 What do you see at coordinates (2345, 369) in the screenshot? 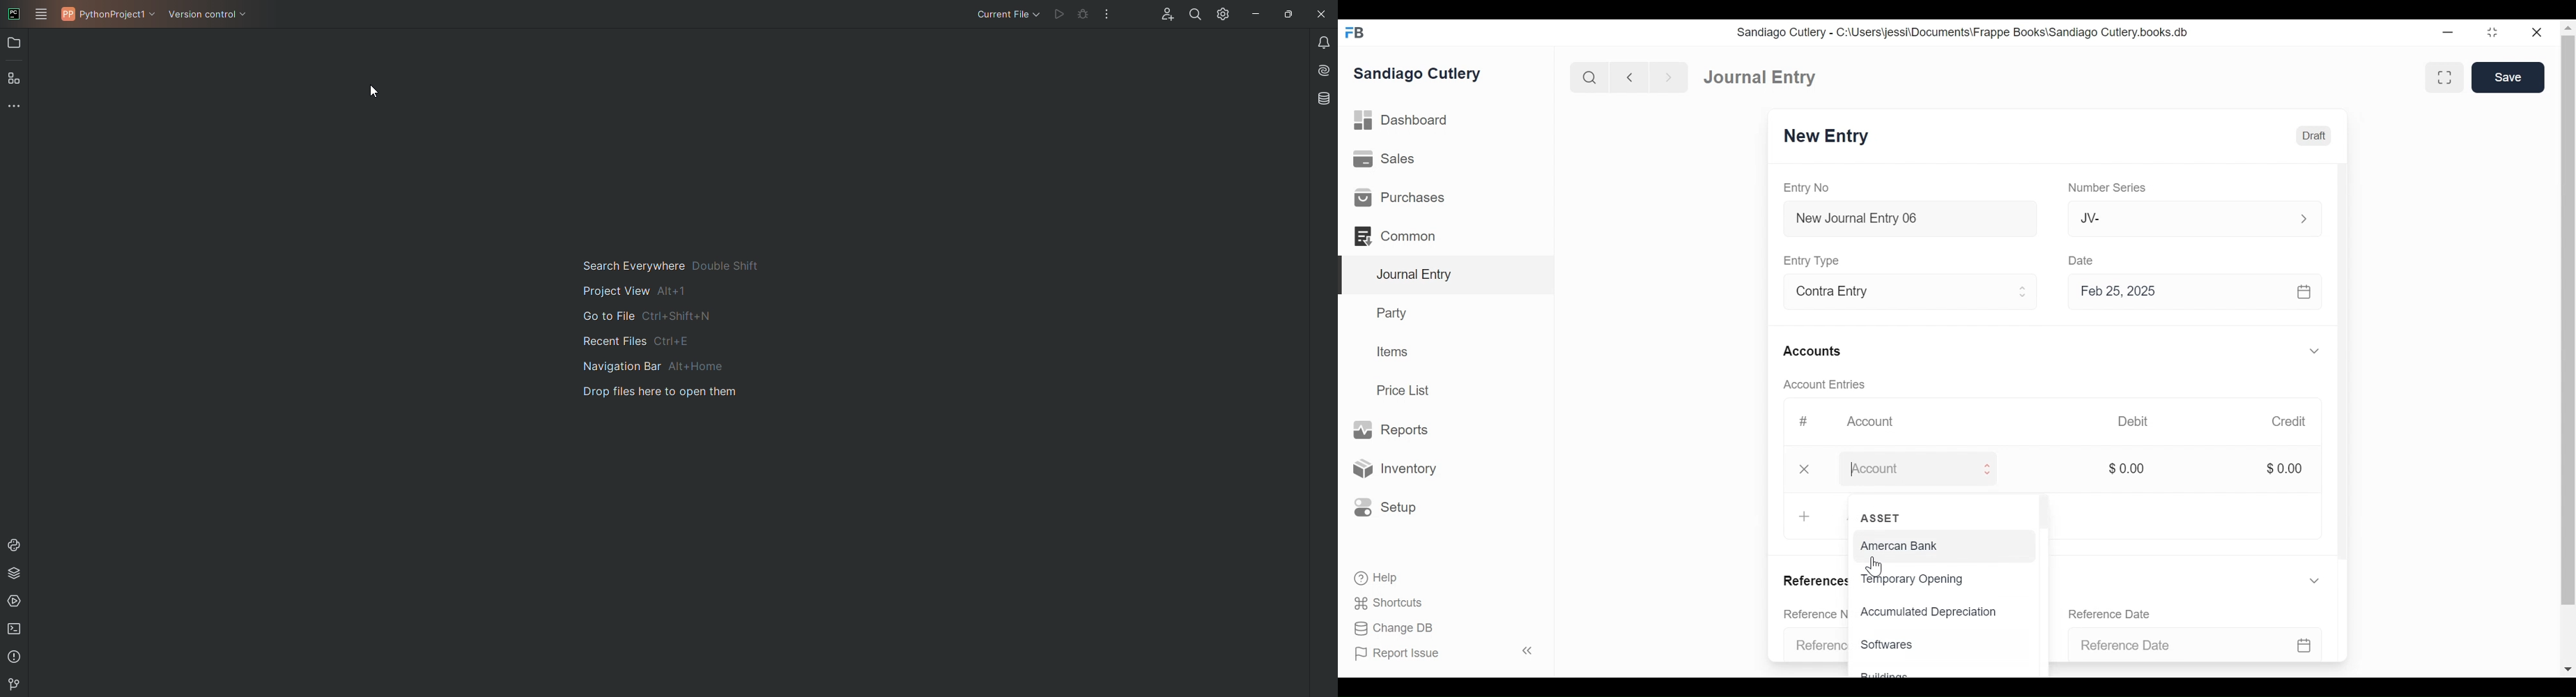
I see `Vertical Scroll bar` at bounding box center [2345, 369].